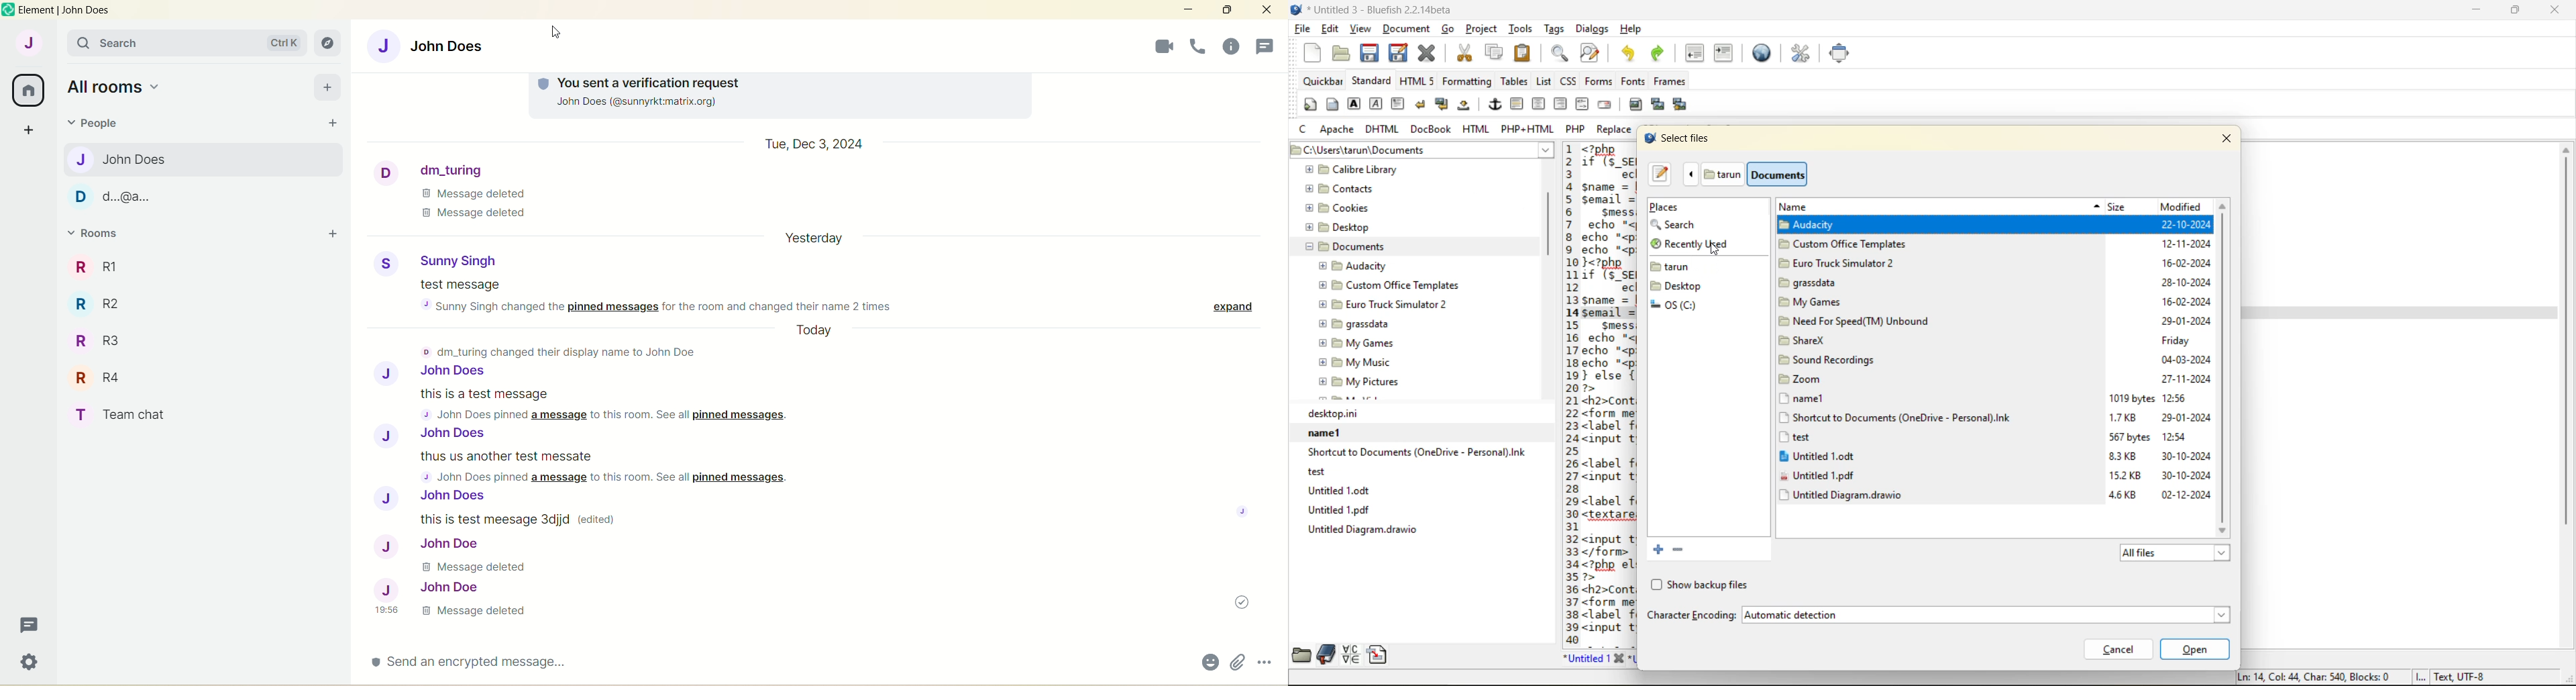 The height and width of the screenshot is (700, 2576). Describe the element at coordinates (331, 235) in the screenshot. I see `add` at that location.